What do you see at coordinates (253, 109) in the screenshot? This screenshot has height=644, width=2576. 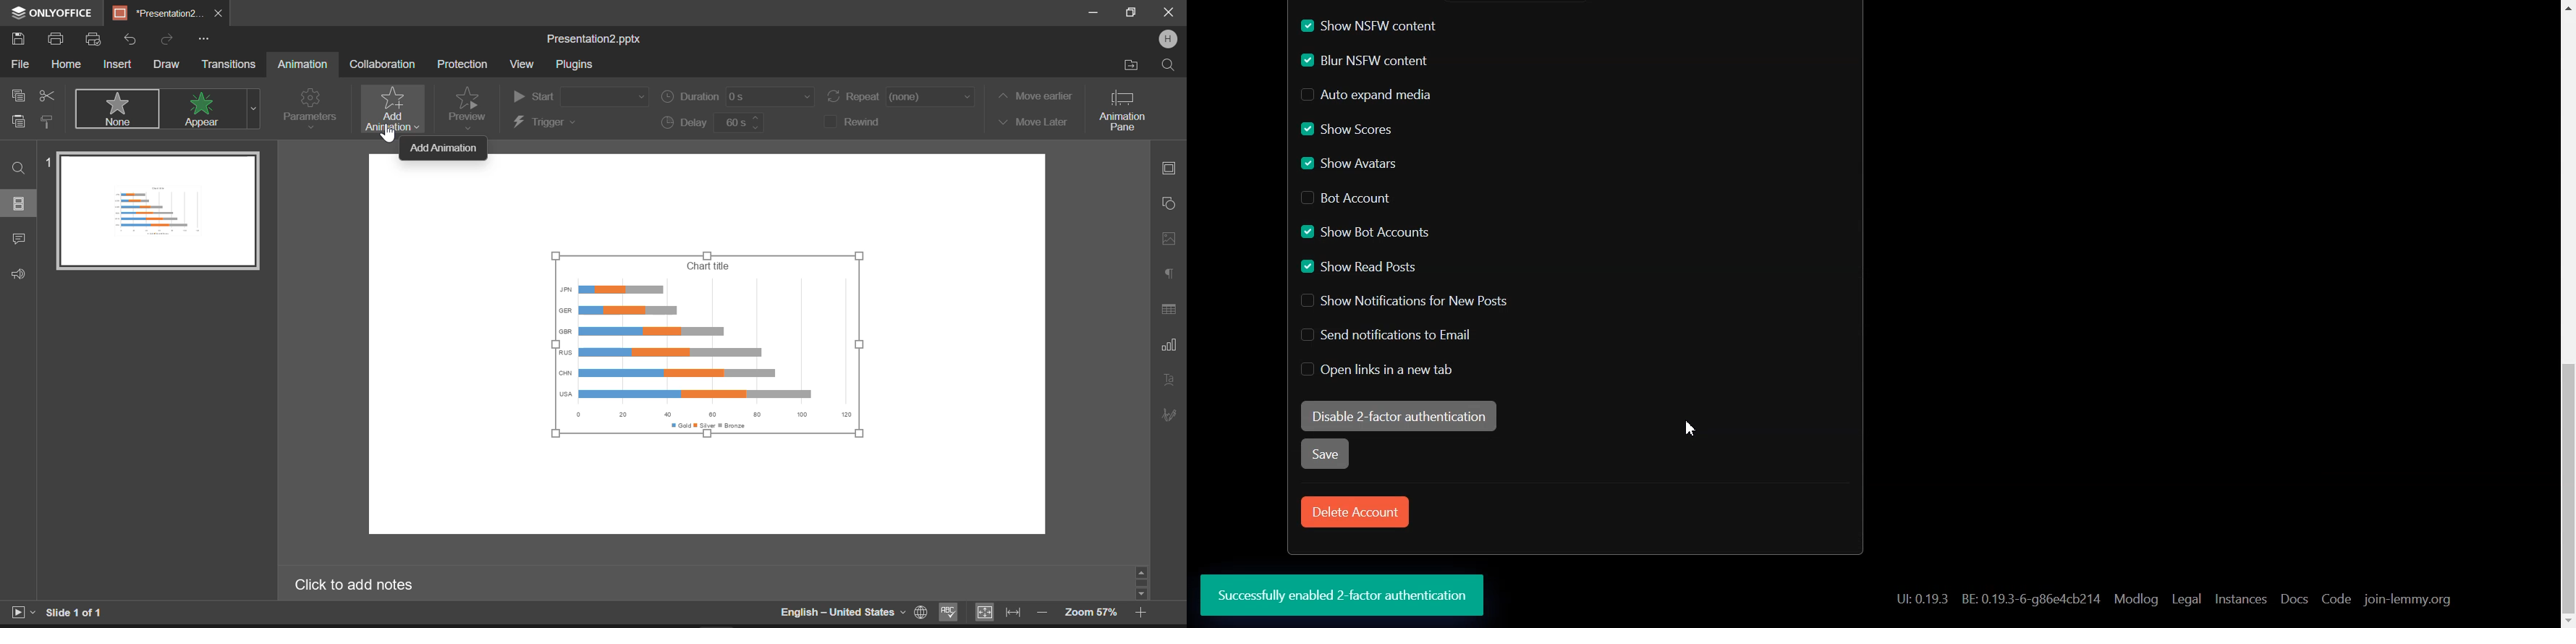 I see `Effects Menu` at bounding box center [253, 109].